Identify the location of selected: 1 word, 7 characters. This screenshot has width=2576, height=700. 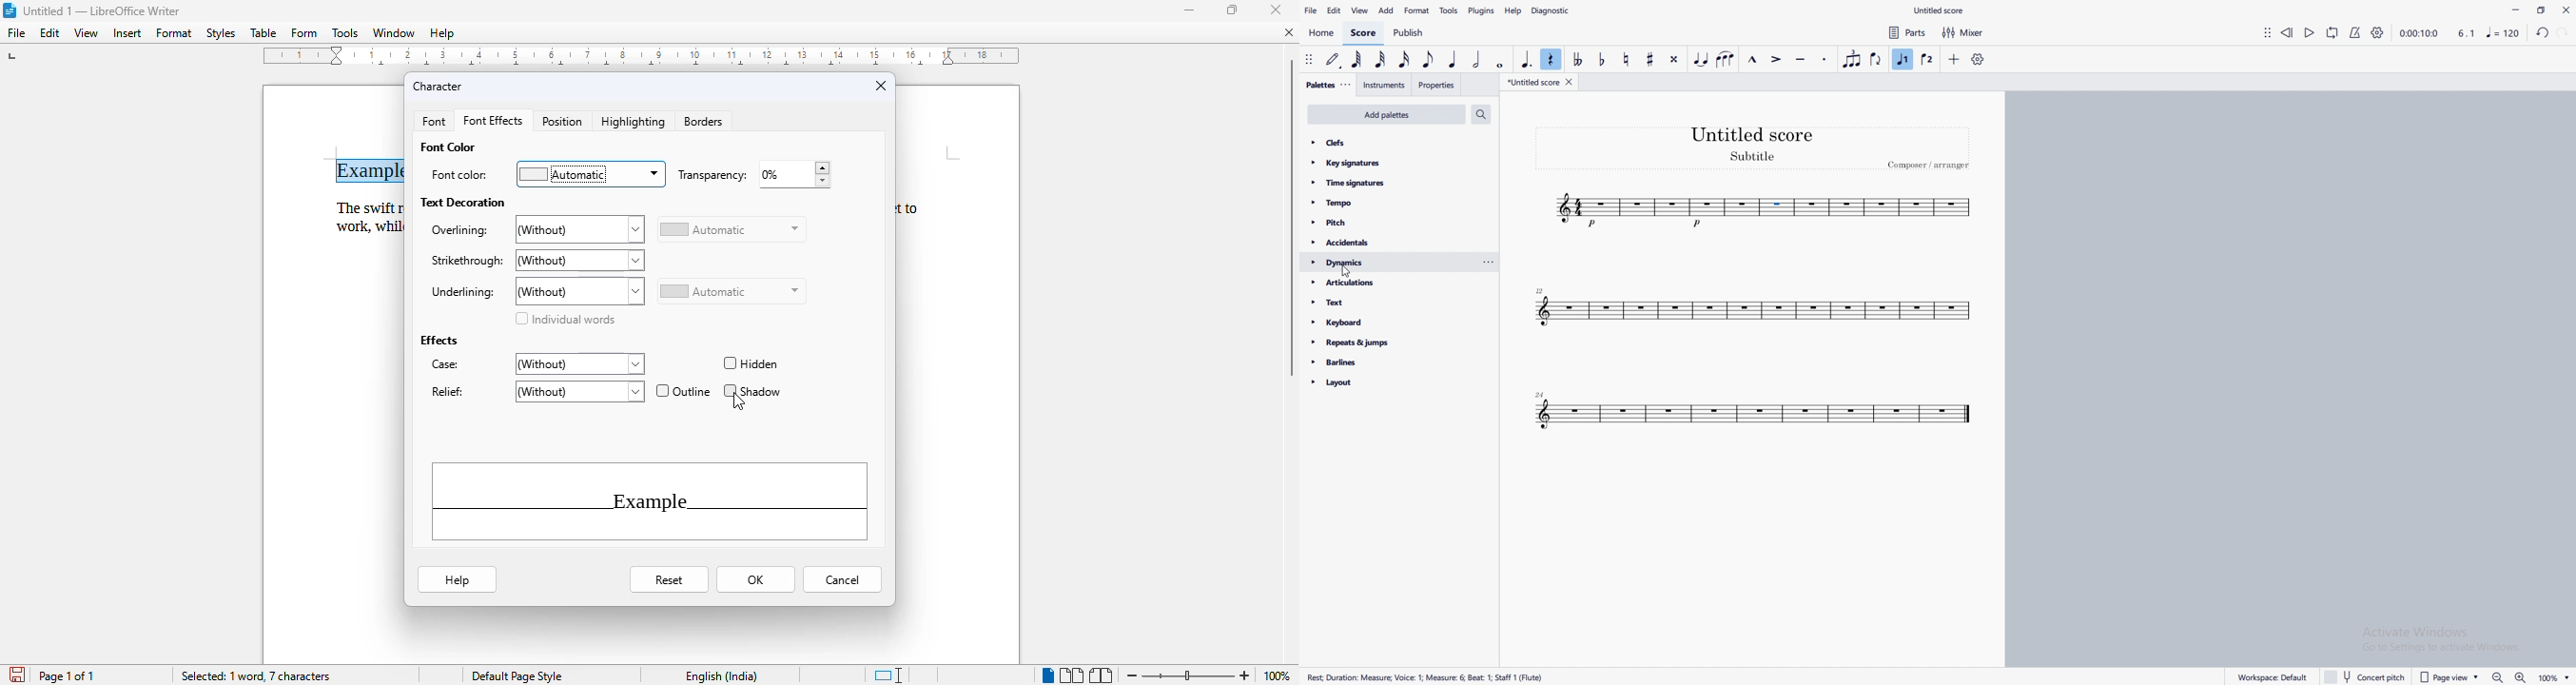
(258, 676).